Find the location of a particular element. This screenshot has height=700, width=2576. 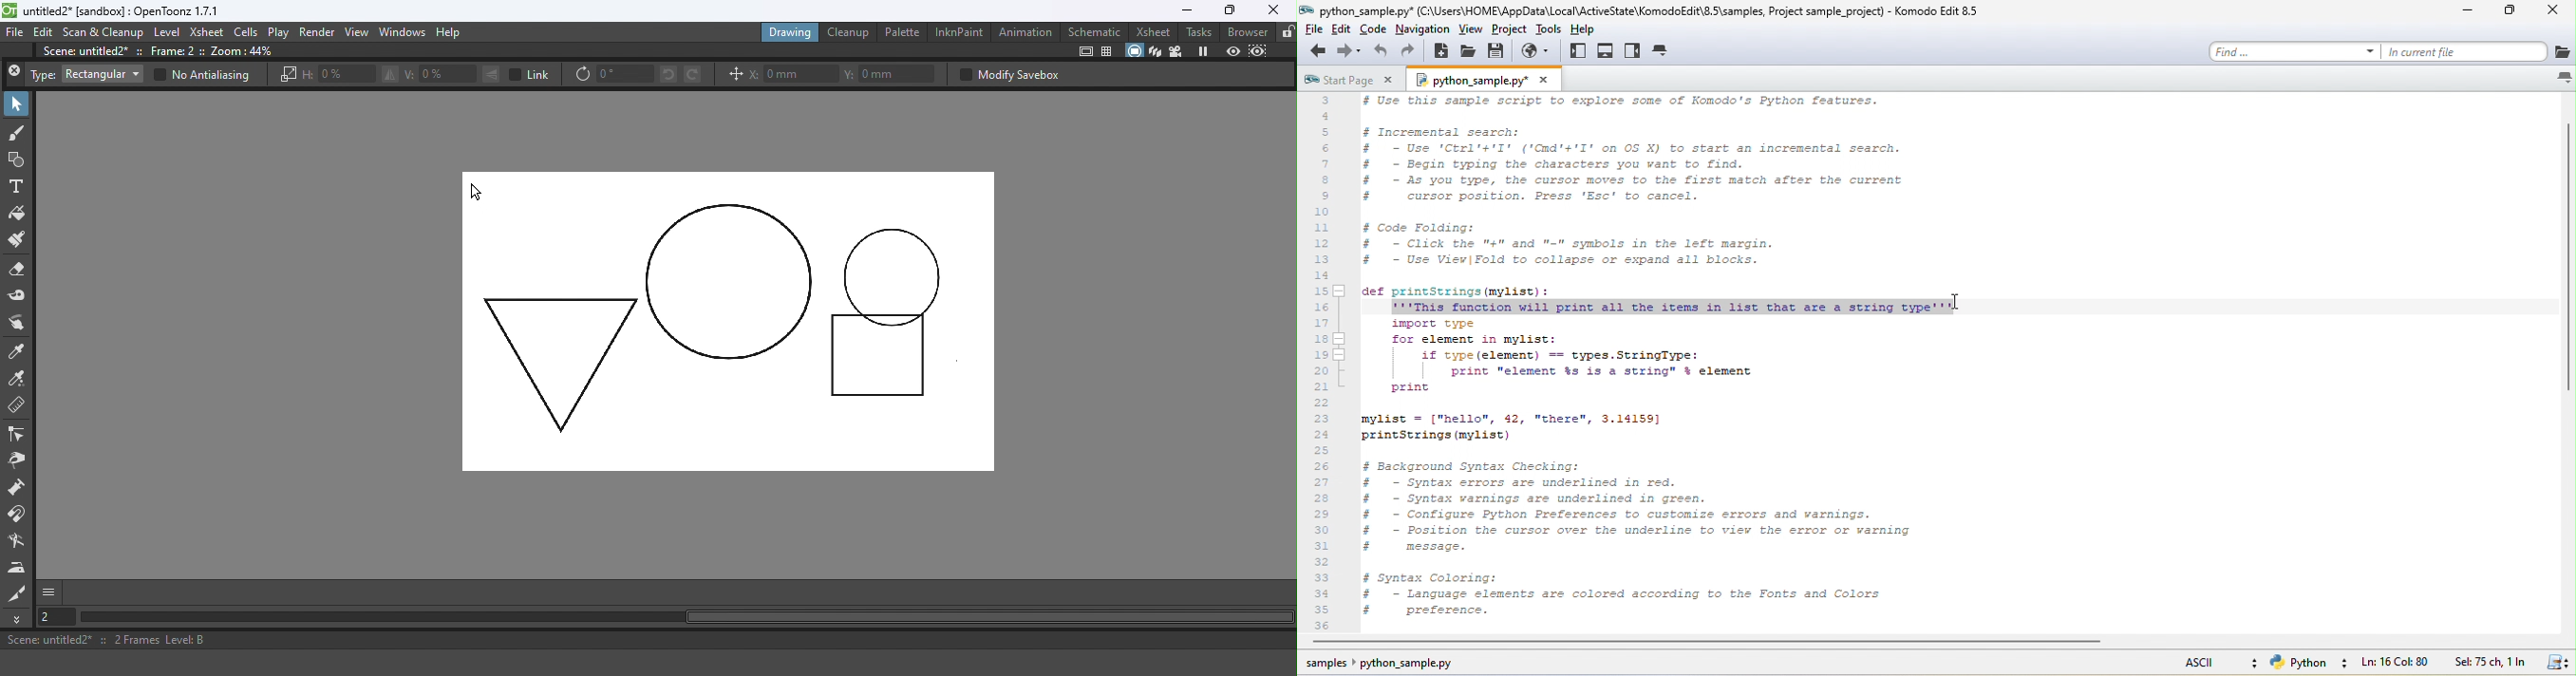

maximize is located at coordinates (2513, 14).